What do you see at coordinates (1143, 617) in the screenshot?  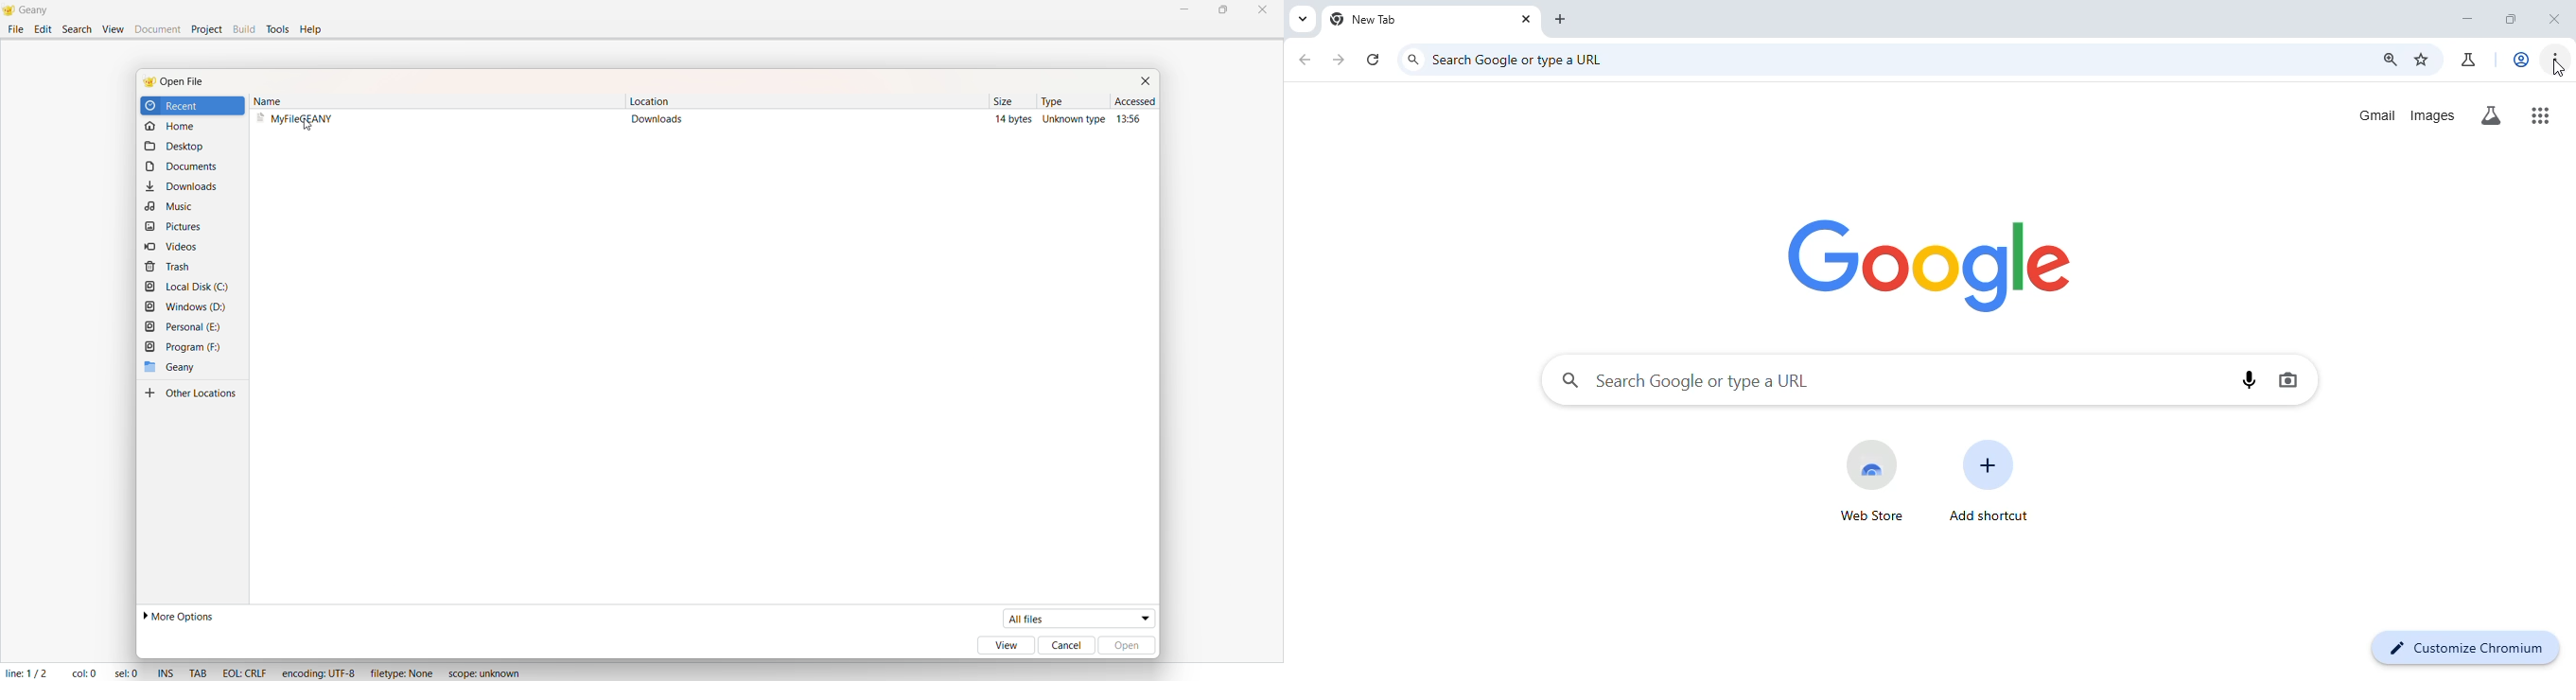 I see `dropdown` at bounding box center [1143, 617].